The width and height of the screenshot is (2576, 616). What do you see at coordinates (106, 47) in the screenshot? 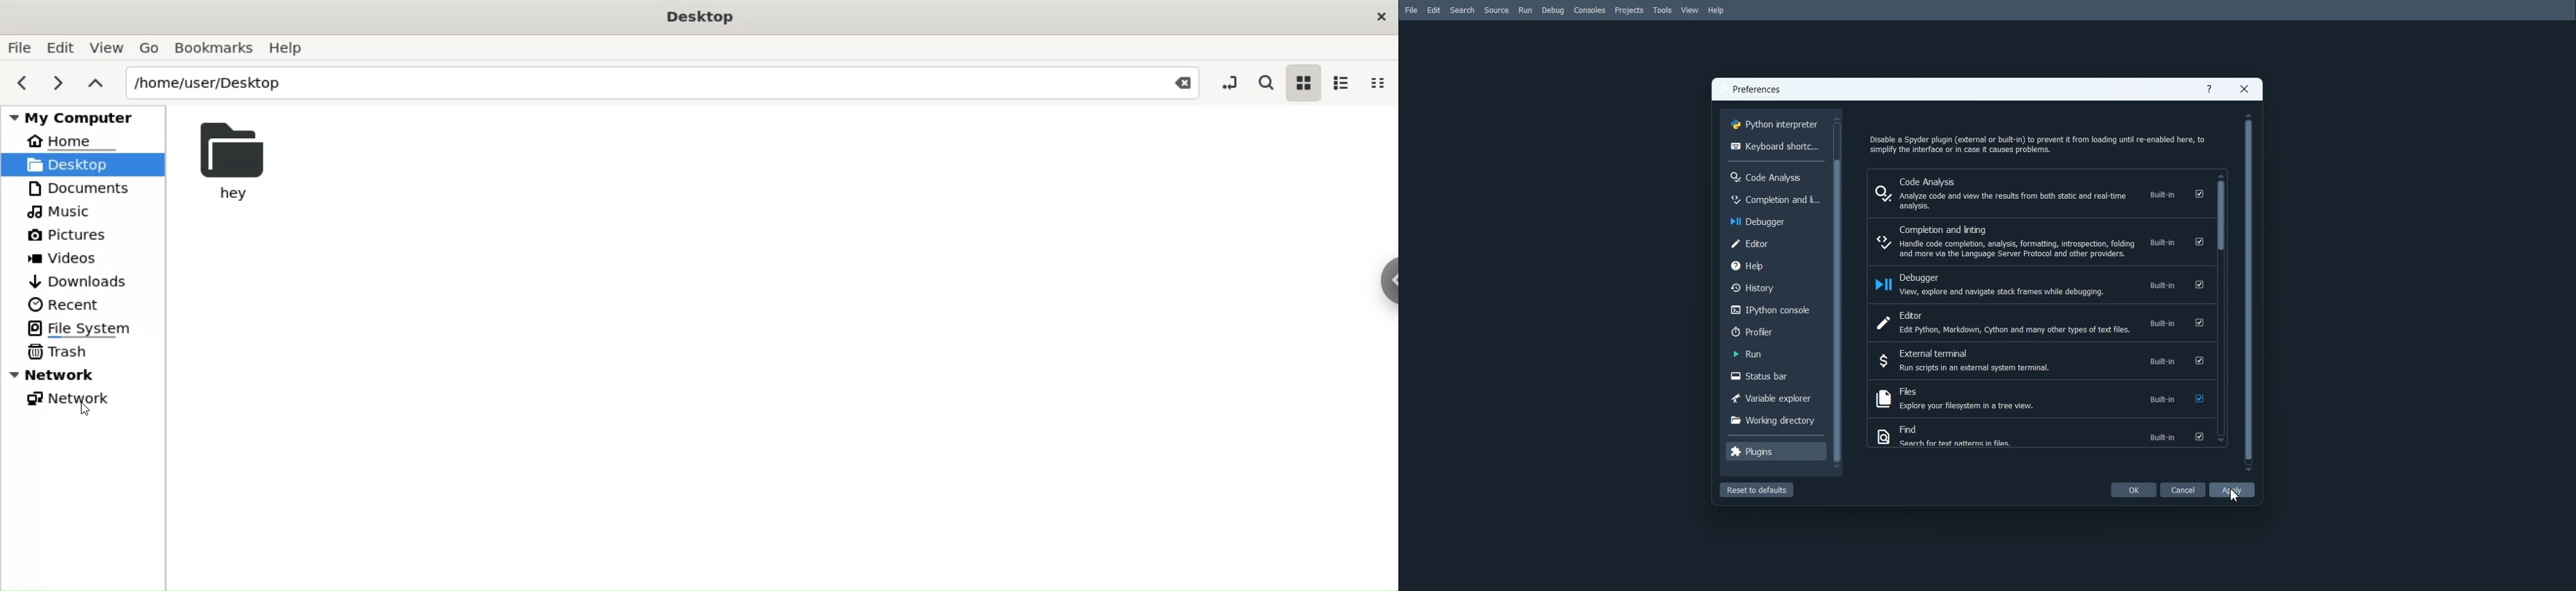
I see `View` at bounding box center [106, 47].